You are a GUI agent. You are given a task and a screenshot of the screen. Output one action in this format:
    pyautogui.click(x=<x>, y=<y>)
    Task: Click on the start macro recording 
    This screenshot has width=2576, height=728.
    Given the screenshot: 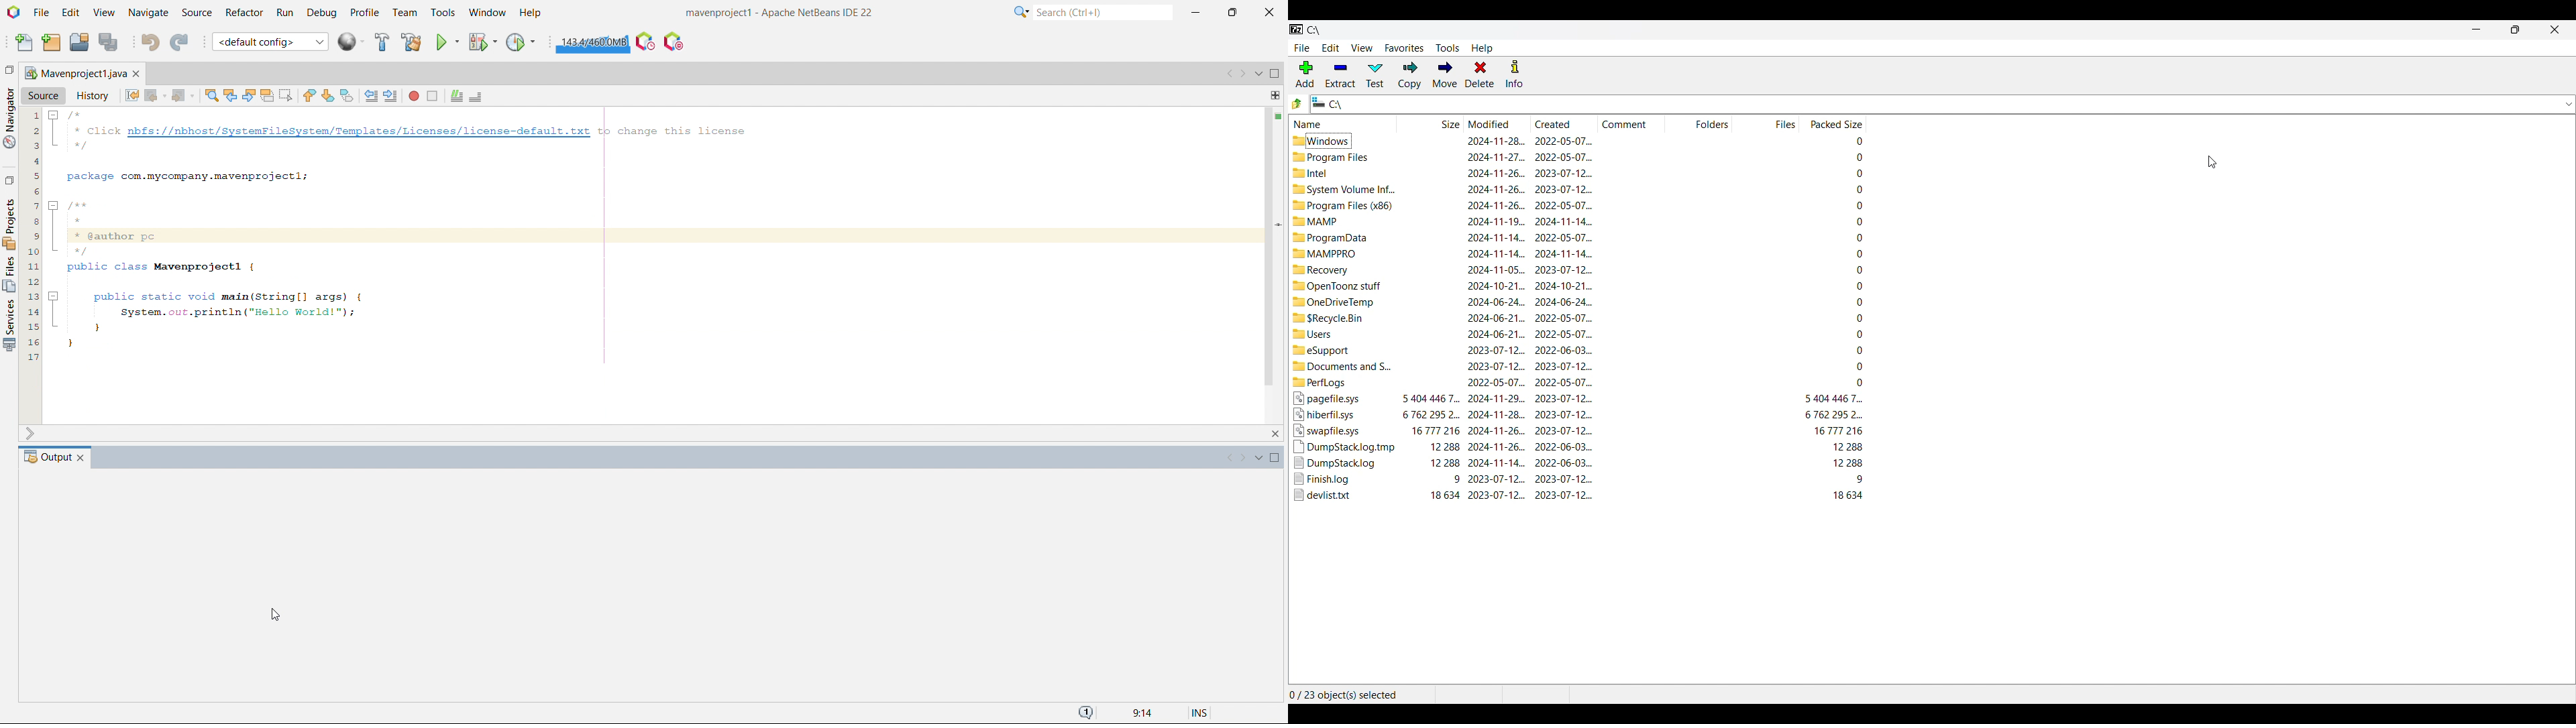 What is the action you would take?
    pyautogui.click(x=414, y=98)
    